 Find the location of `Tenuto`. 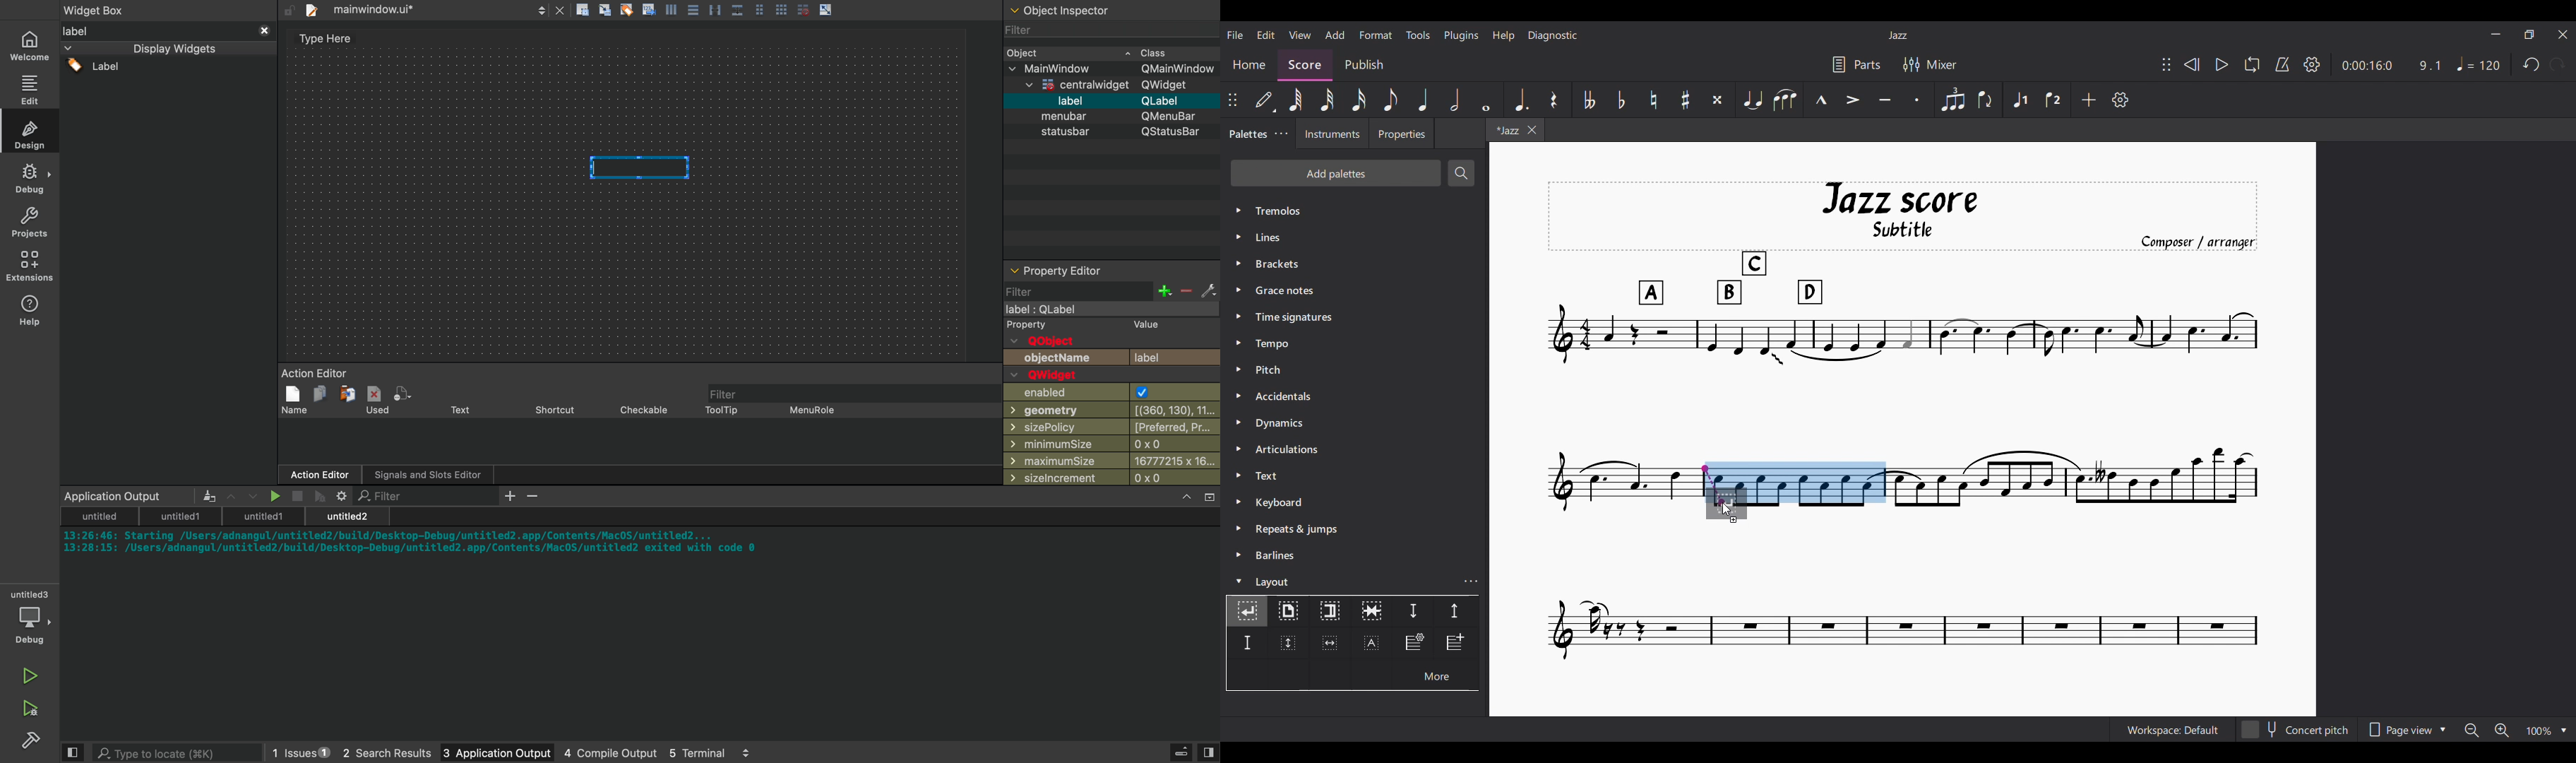

Tenuto is located at coordinates (1885, 100).